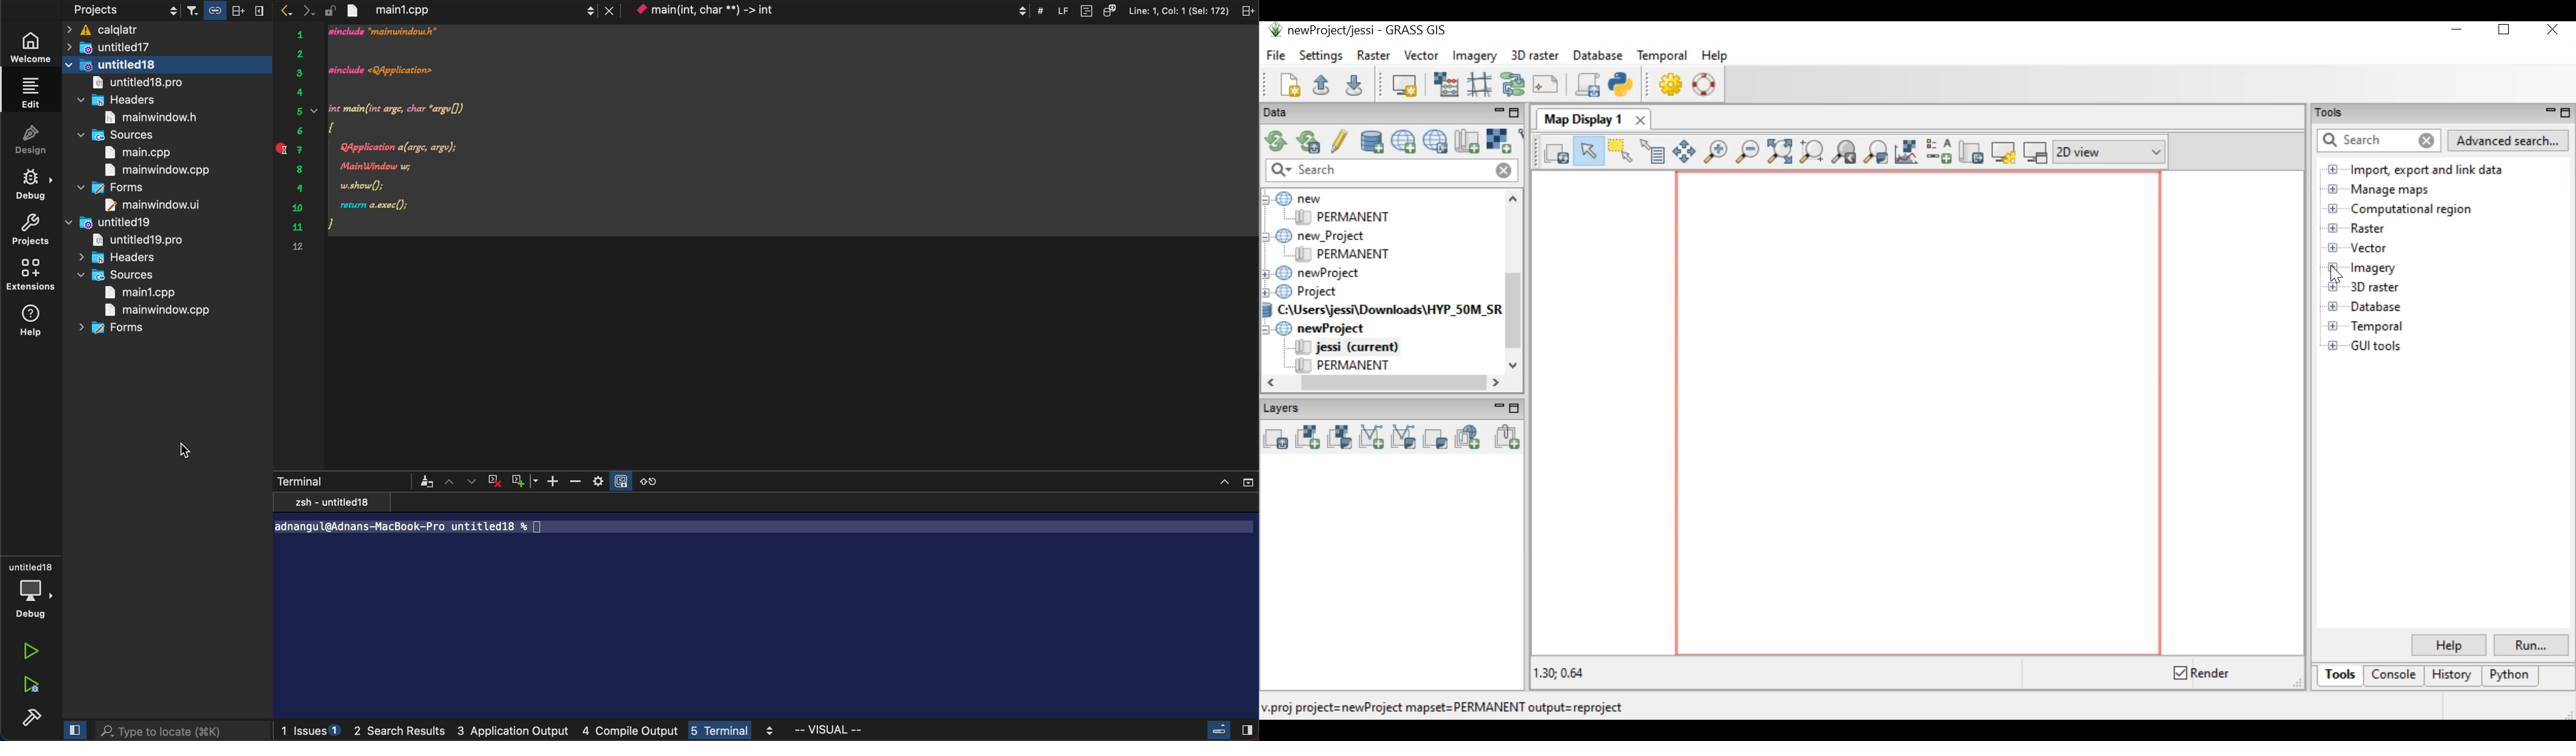 The image size is (2576, 756). Describe the element at coordinates (122, 99) in the screenshot. I see `headers` at that location.